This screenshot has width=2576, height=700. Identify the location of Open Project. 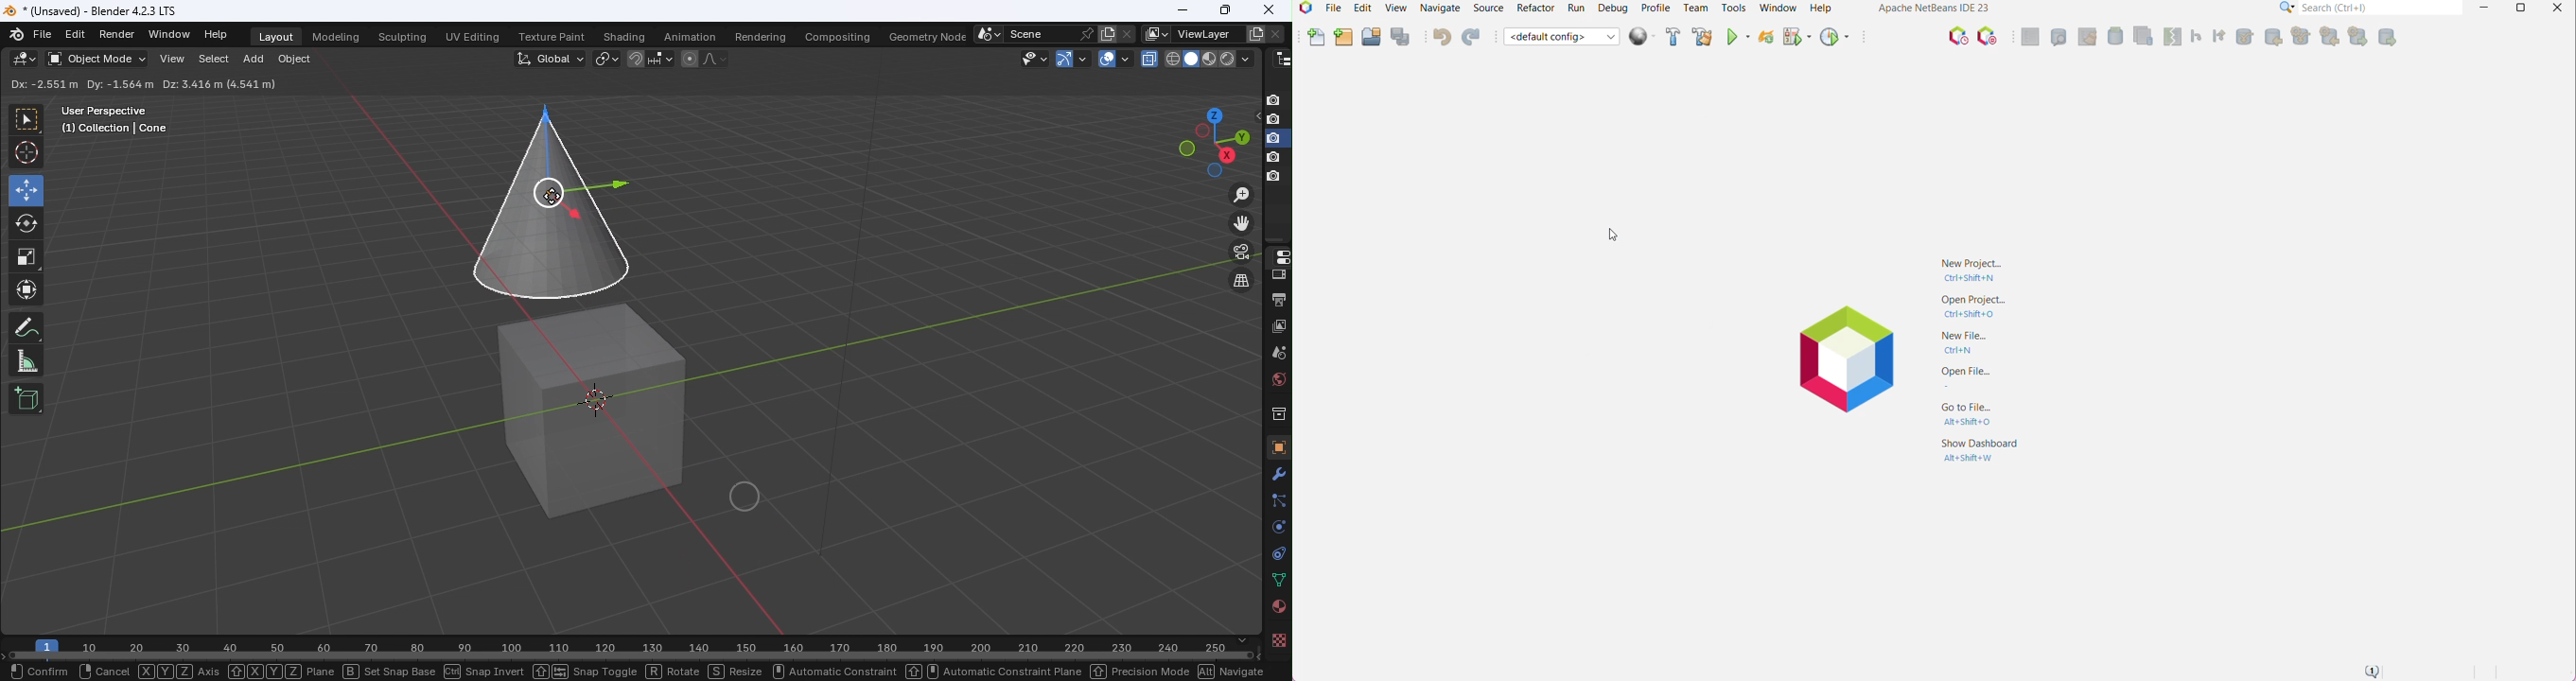
(1371, 38).